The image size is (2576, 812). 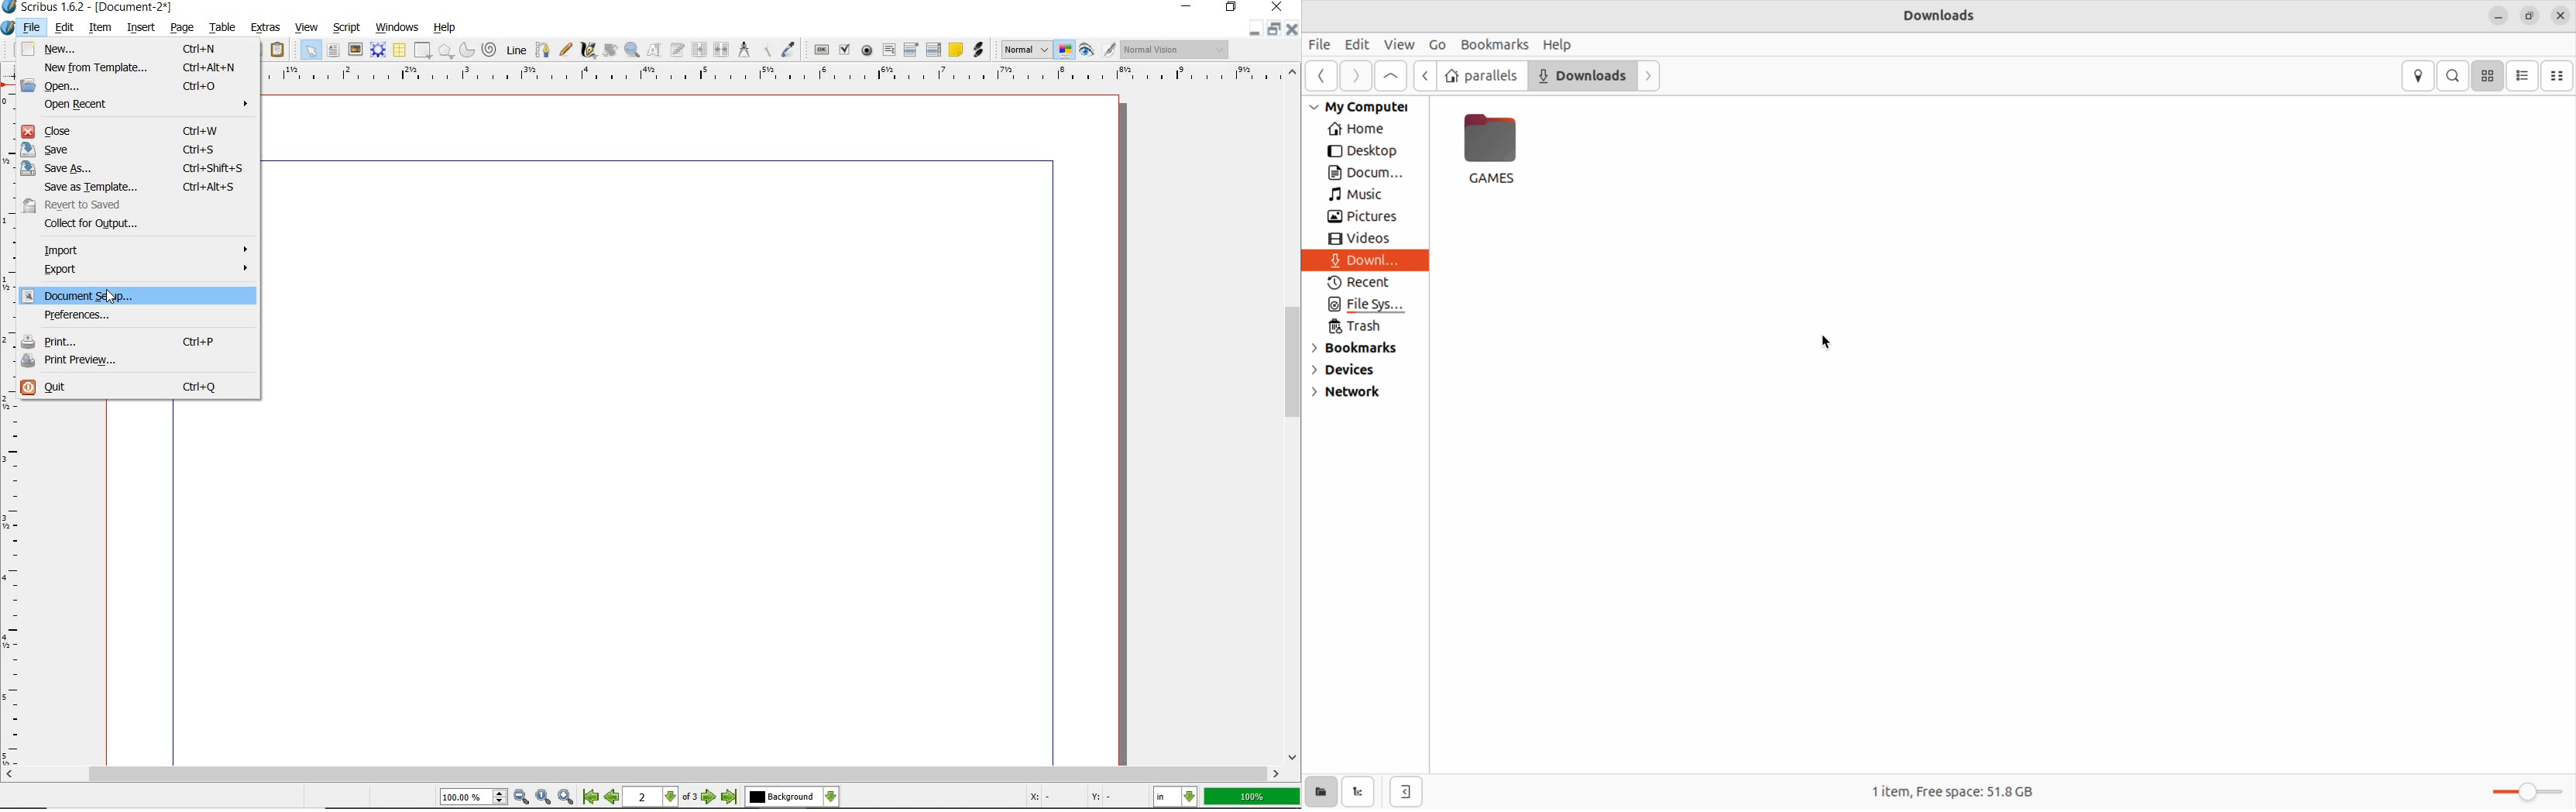 What do you see at coordinates (135, 206) in the screenshot?
I see `revert to send` at bounding box center [135, 206].